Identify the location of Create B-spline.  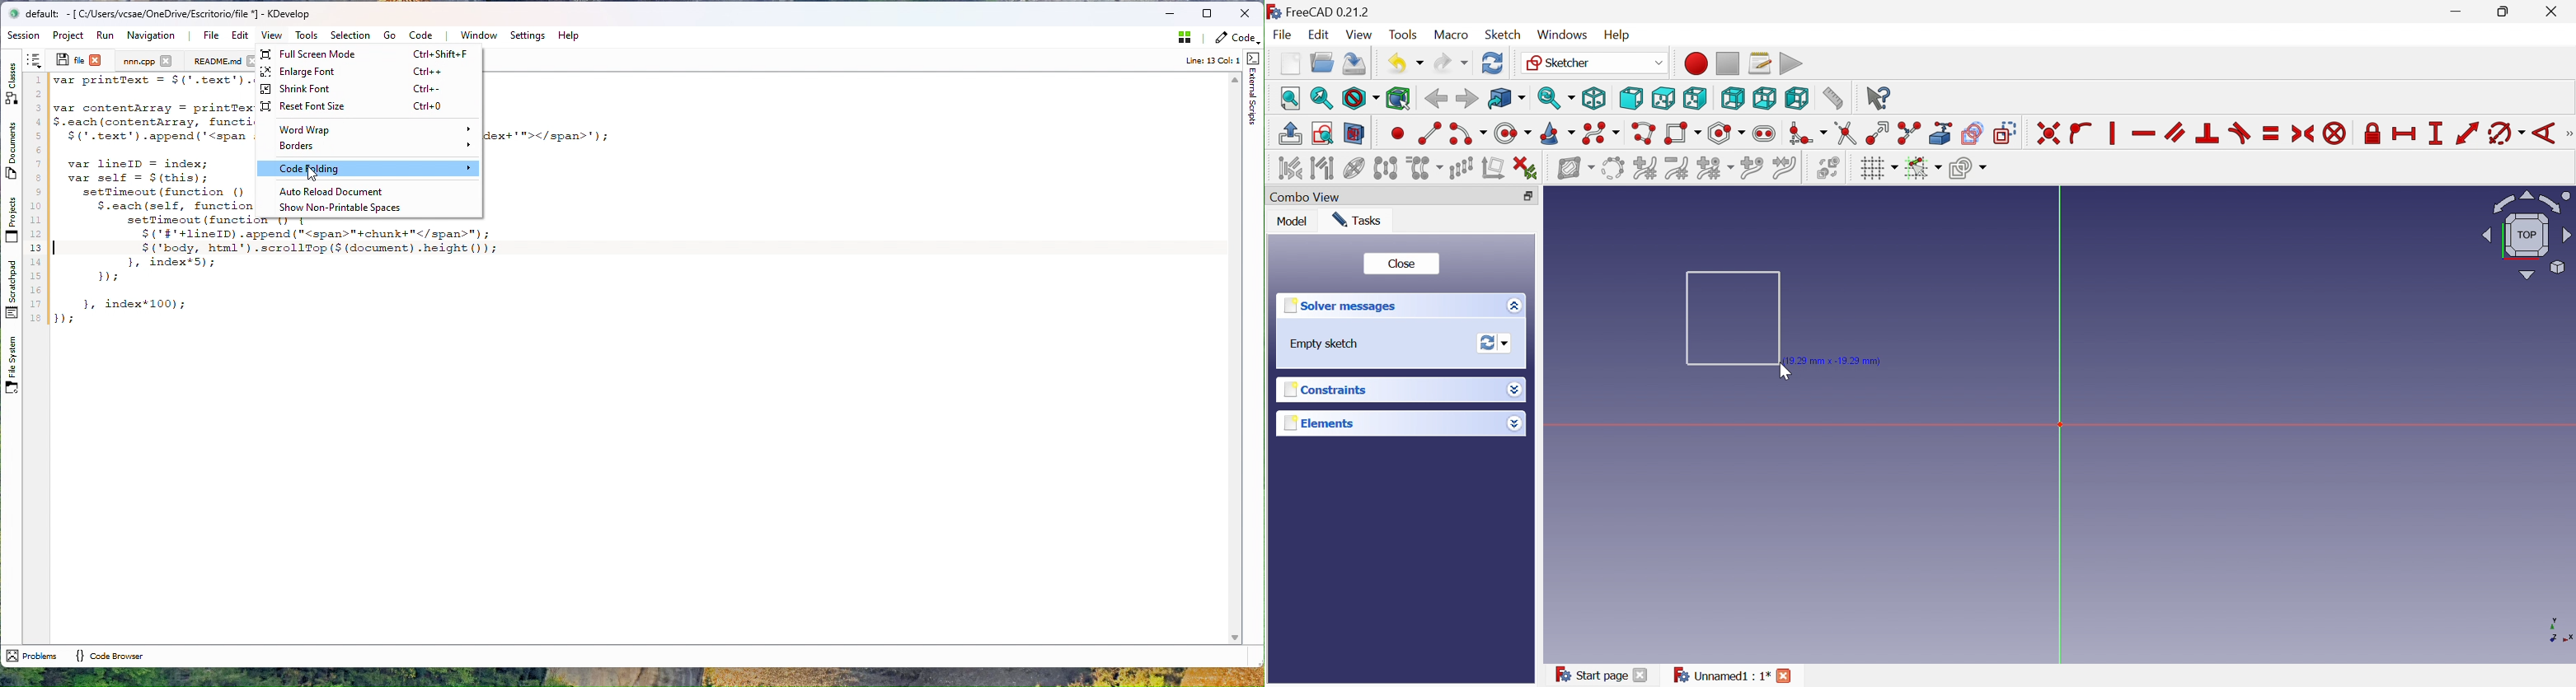
(1601, 134).